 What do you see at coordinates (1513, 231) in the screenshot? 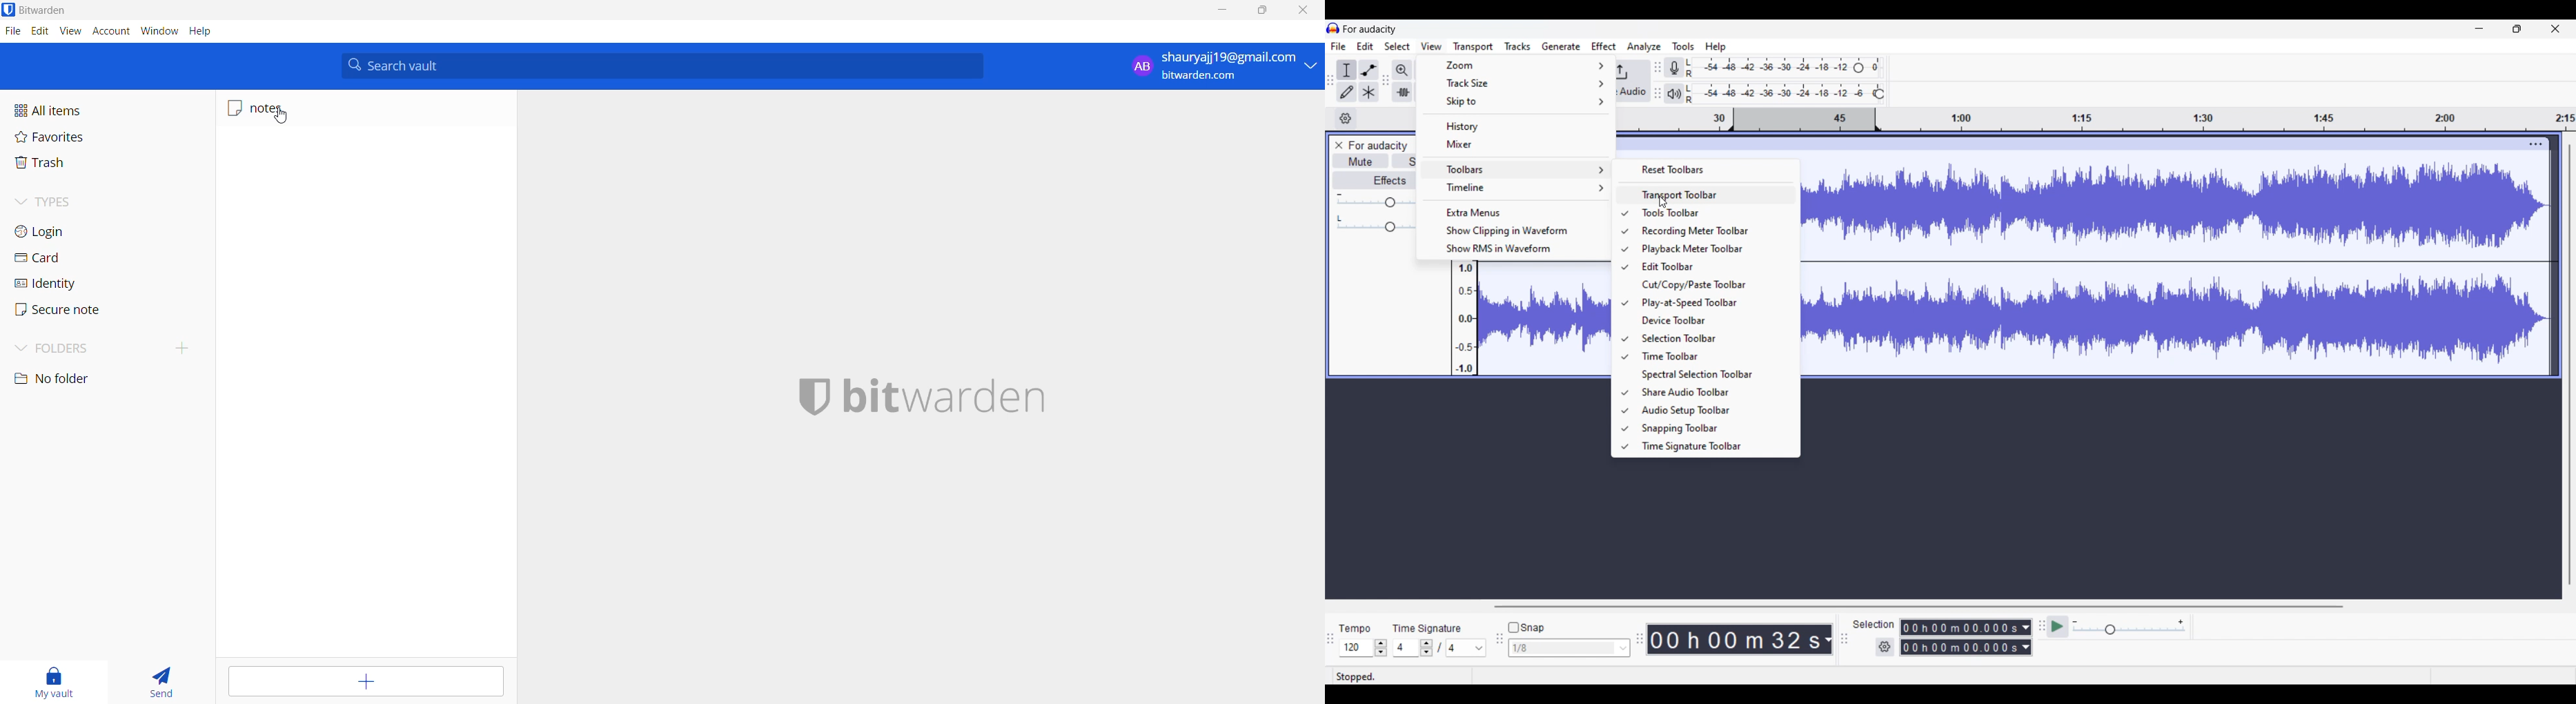
I see `Show clipping in waveform` at bounding box center [1513, 231].